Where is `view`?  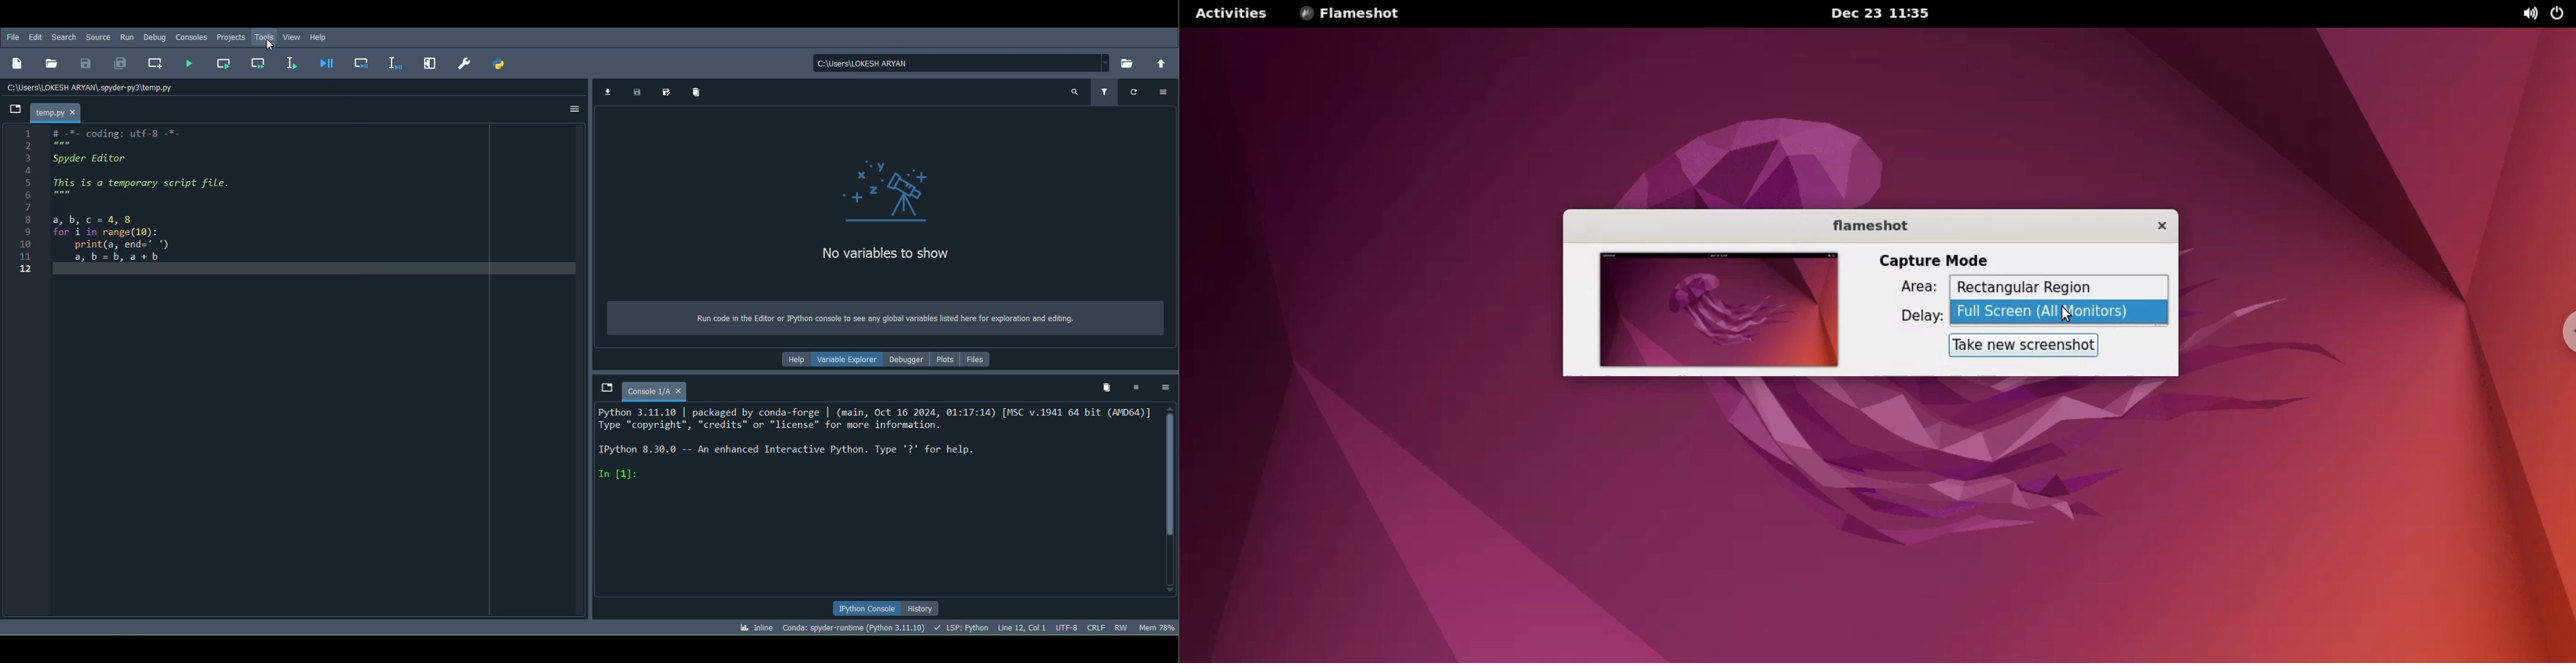
view is located at coordinates (293, 36).